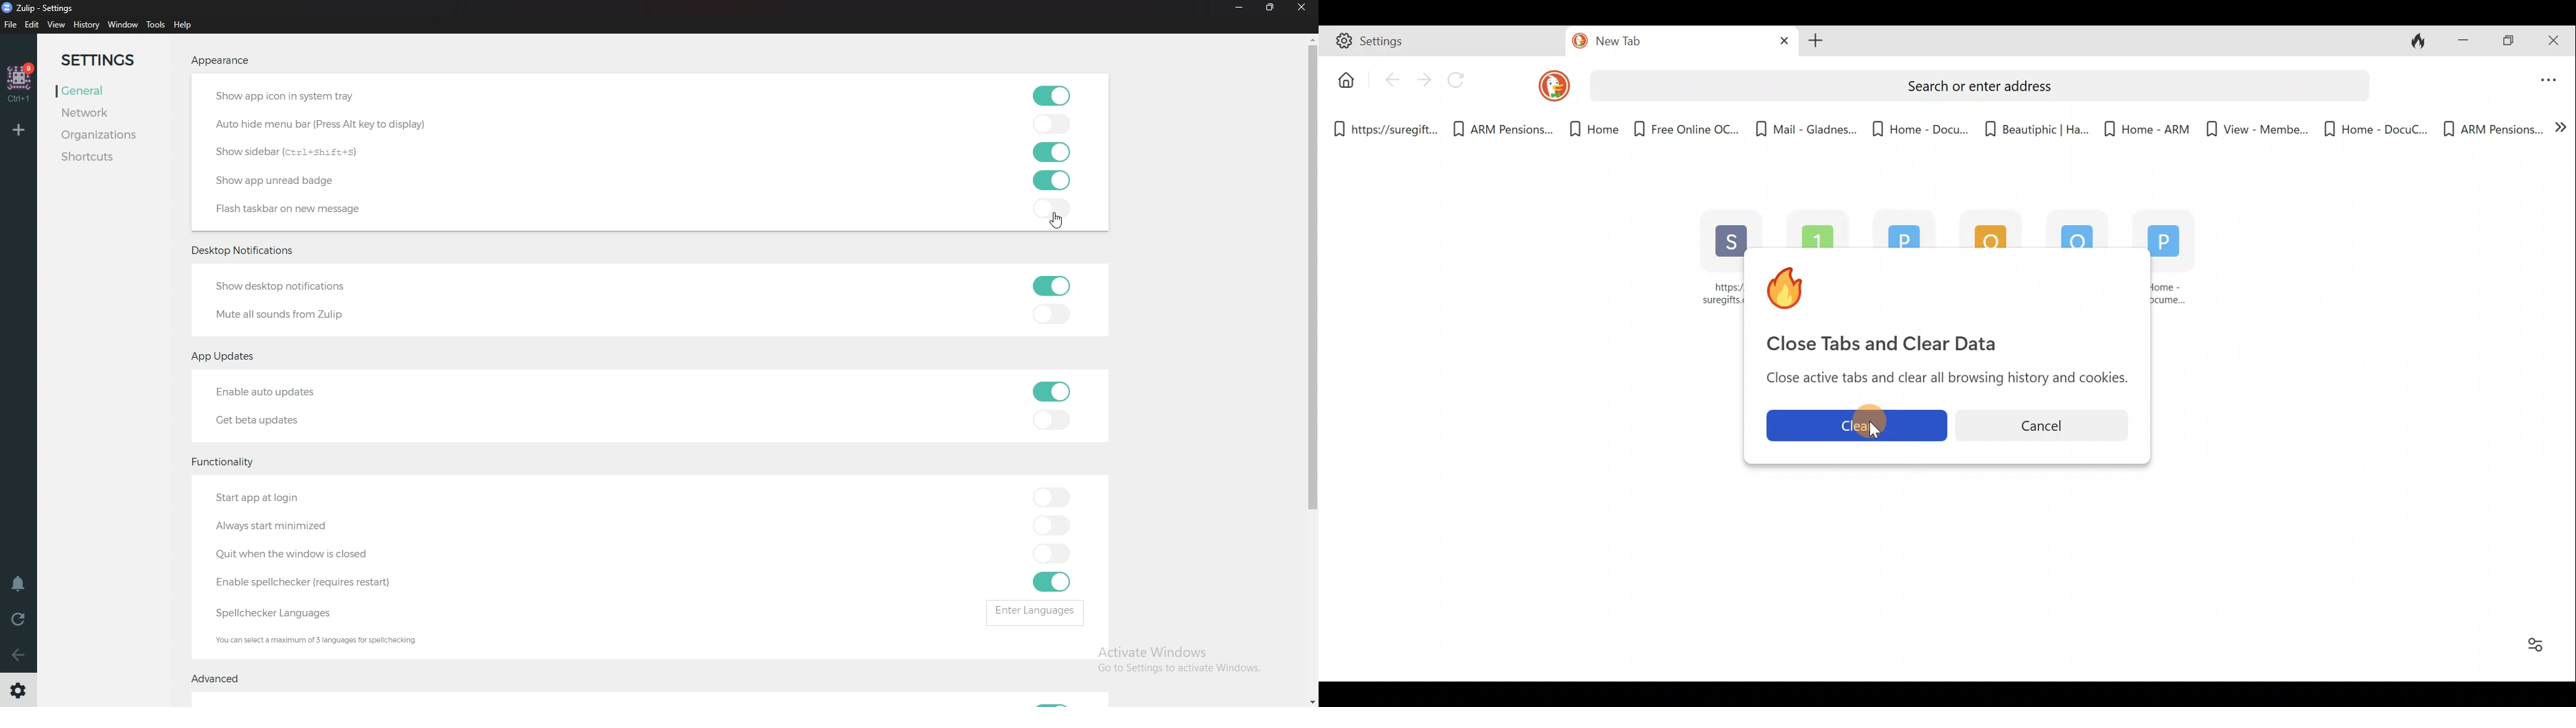  I want to click on toggle, so click(1052, 555).